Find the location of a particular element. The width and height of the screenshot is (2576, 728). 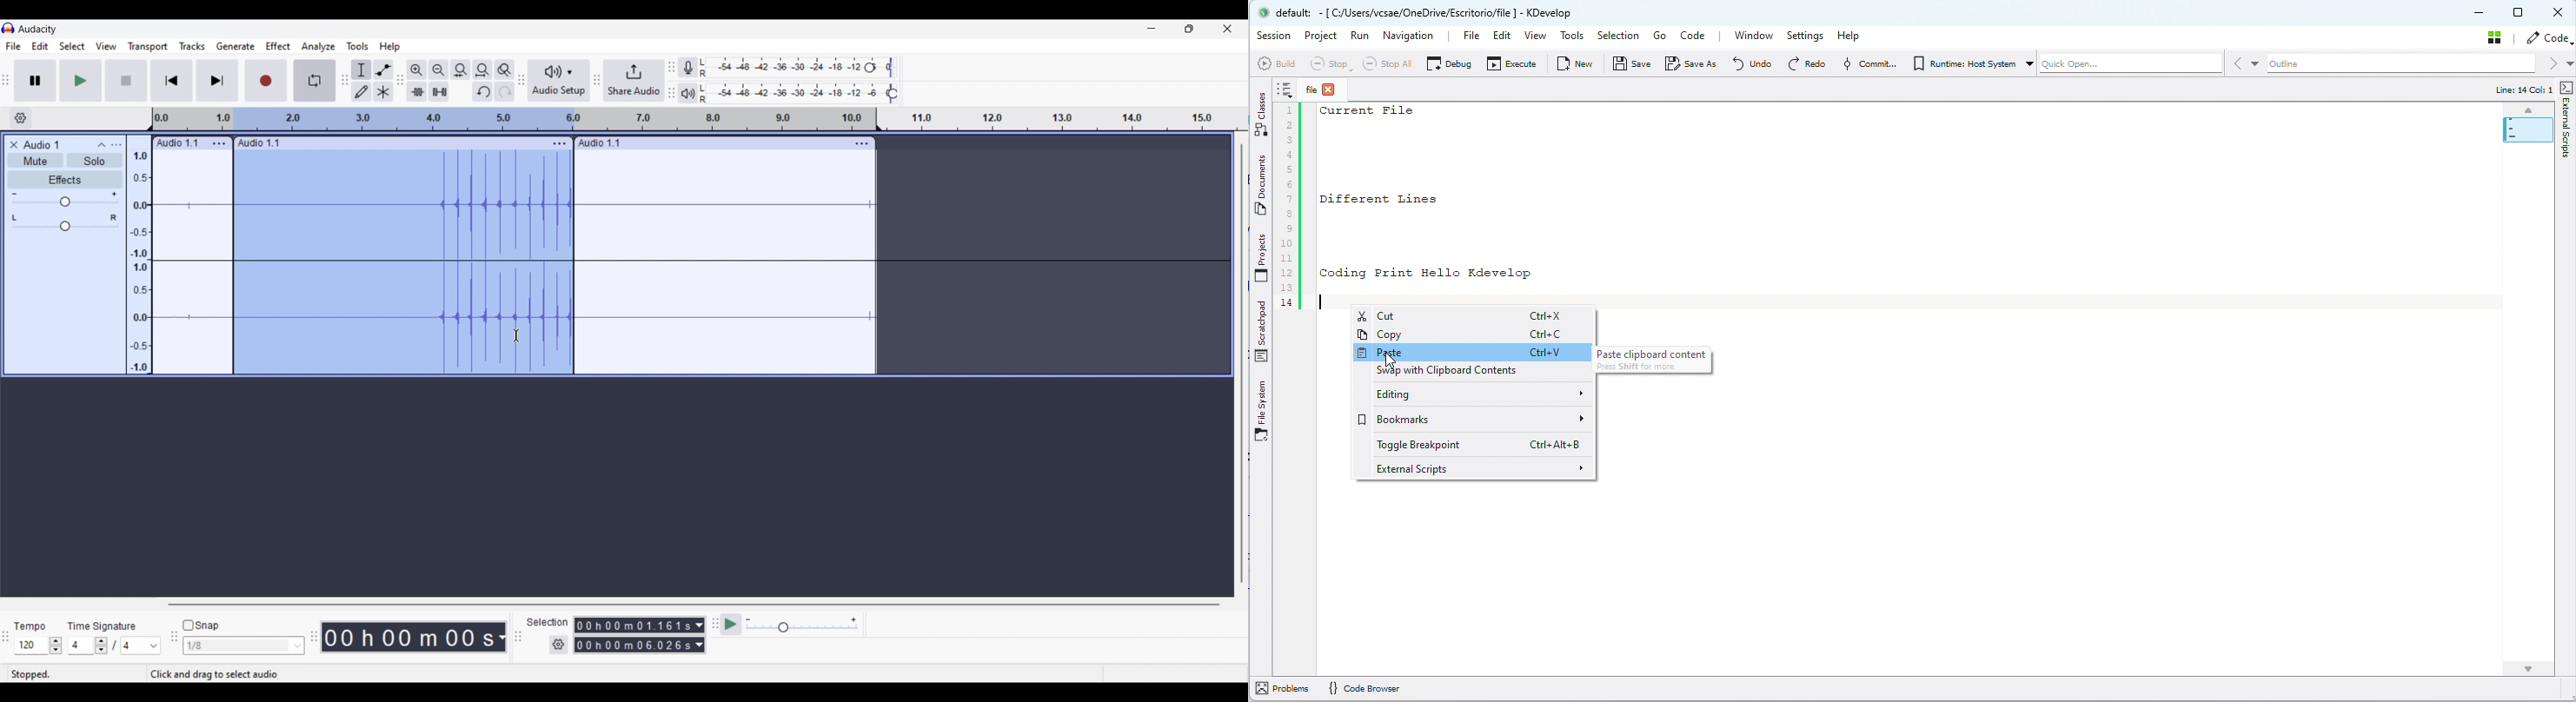

Pan to right is located at coordinates (114, 218).